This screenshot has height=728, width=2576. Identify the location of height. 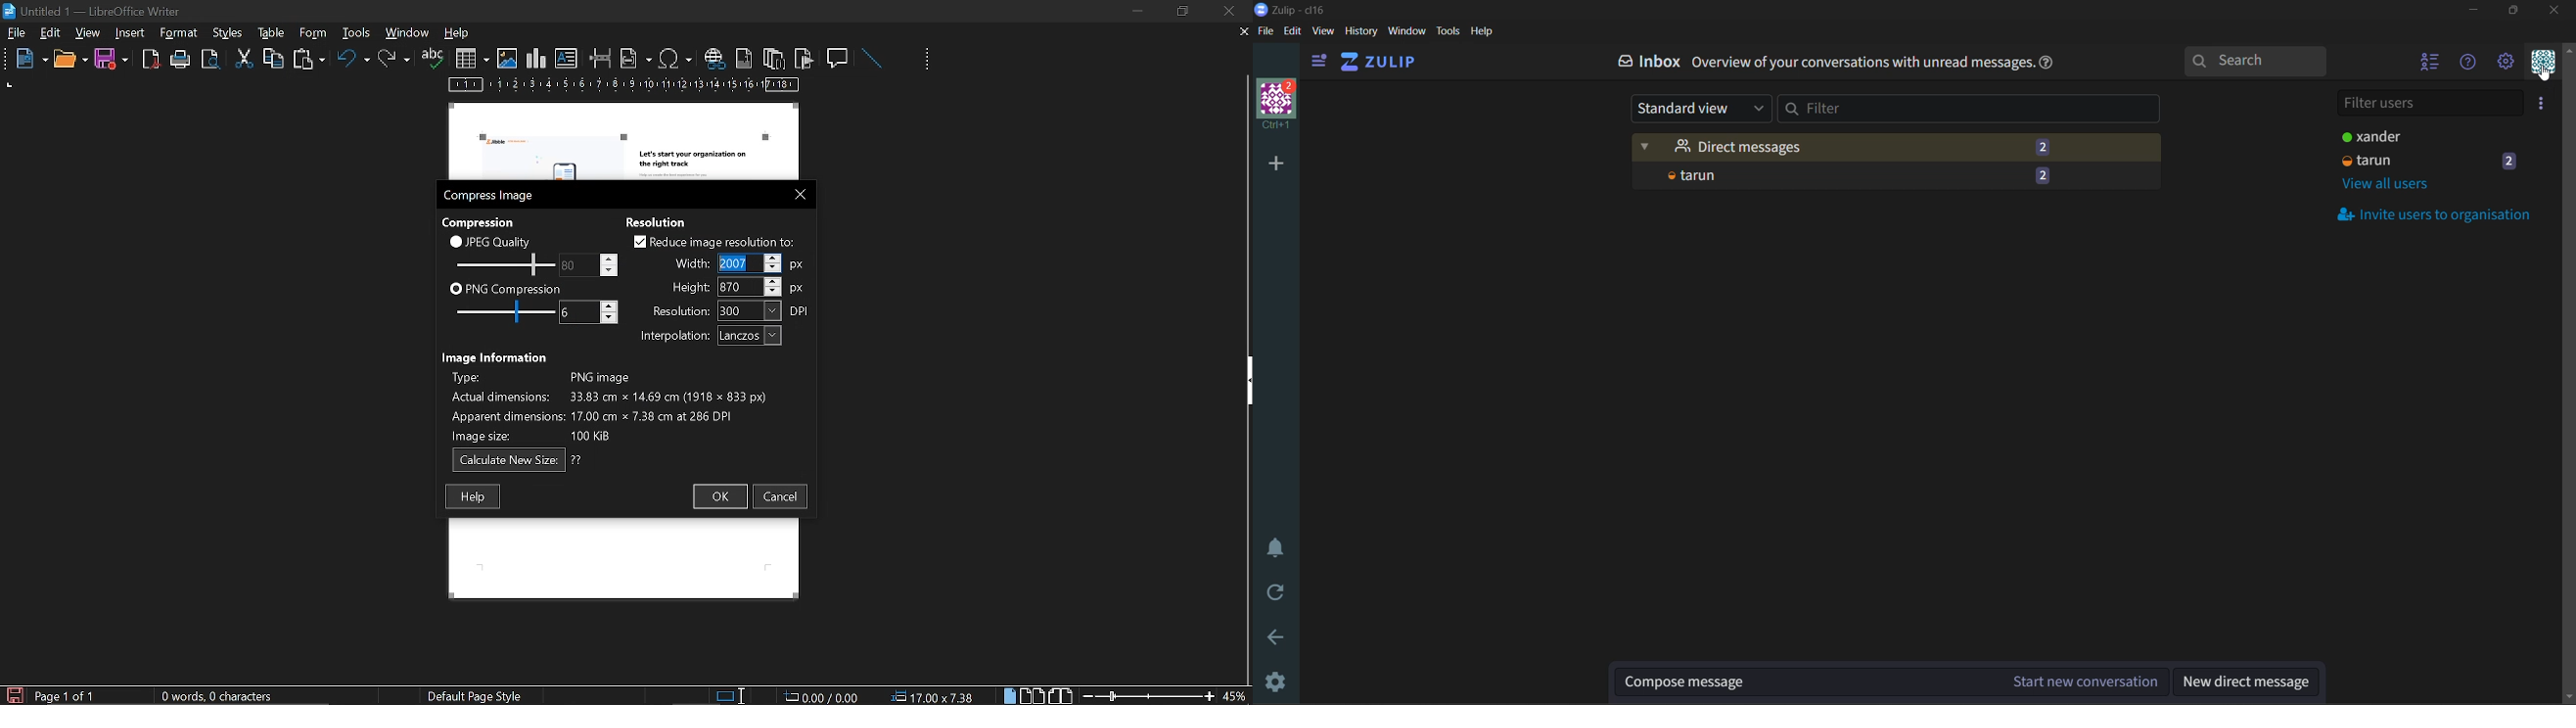
(738, 286).